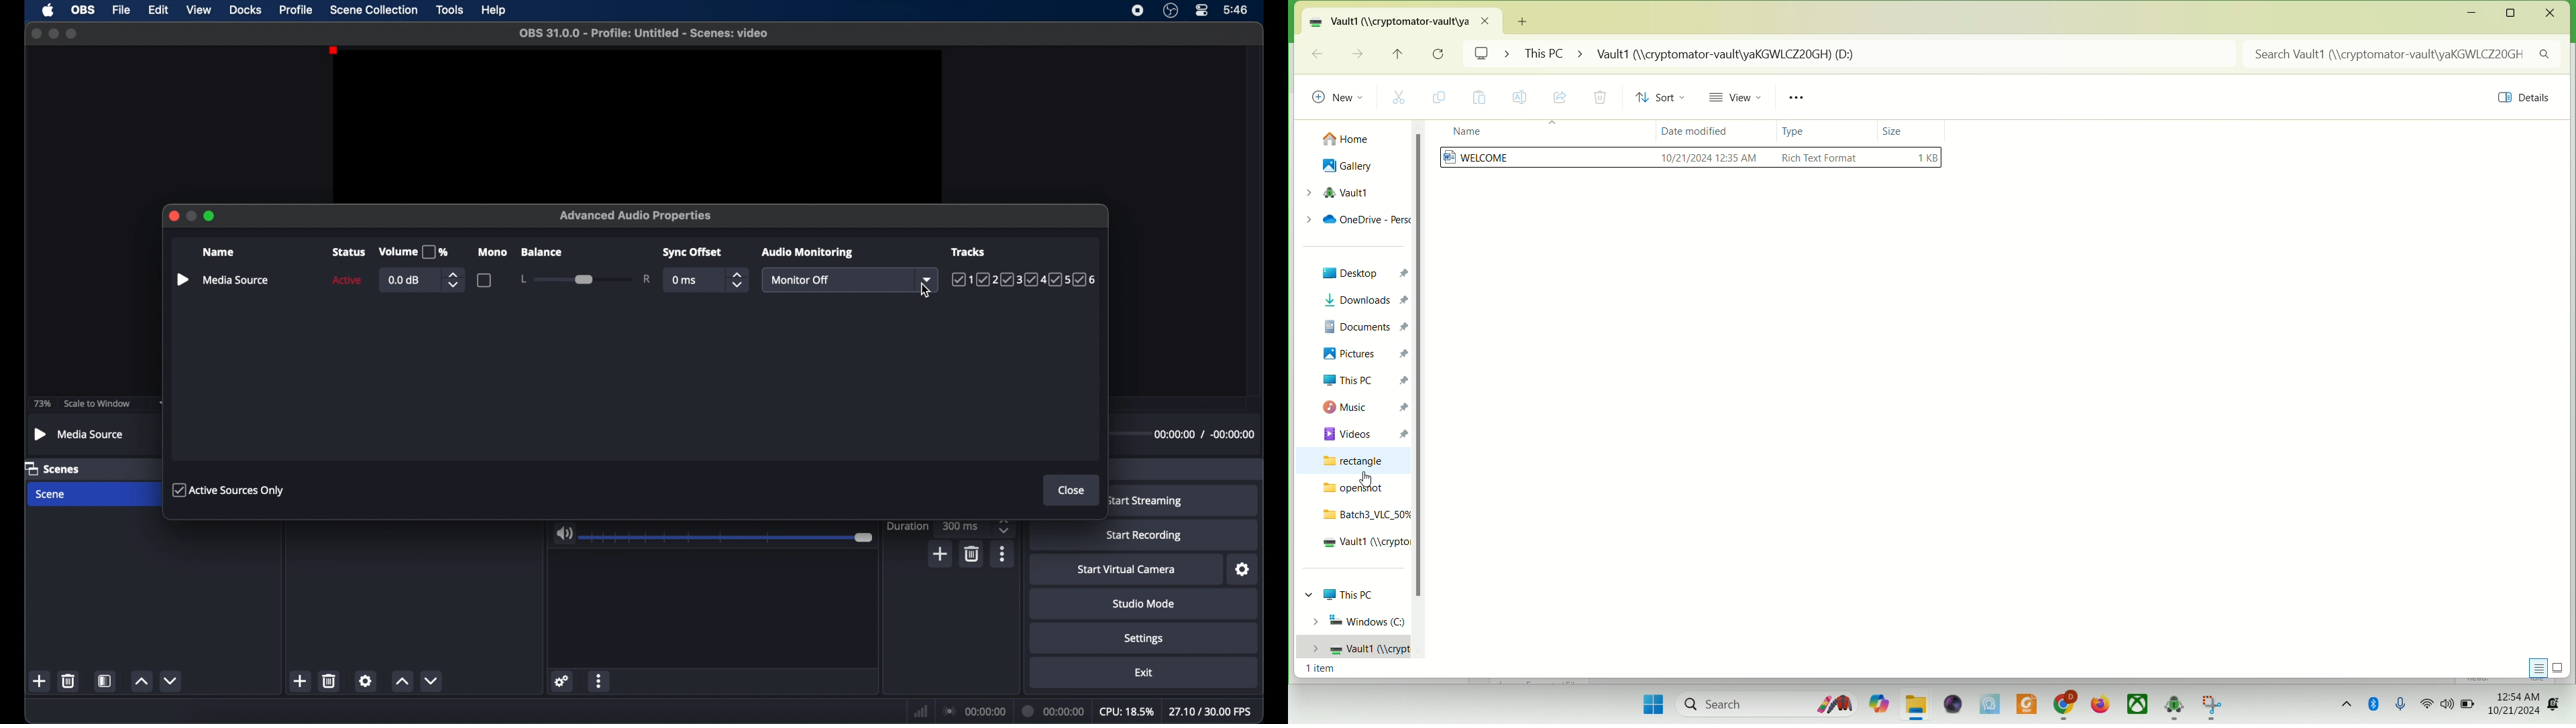  What do you see at coordinates (1146, 536) in the screenshot?
I see `start recording` at bounding box center [1146, 536].